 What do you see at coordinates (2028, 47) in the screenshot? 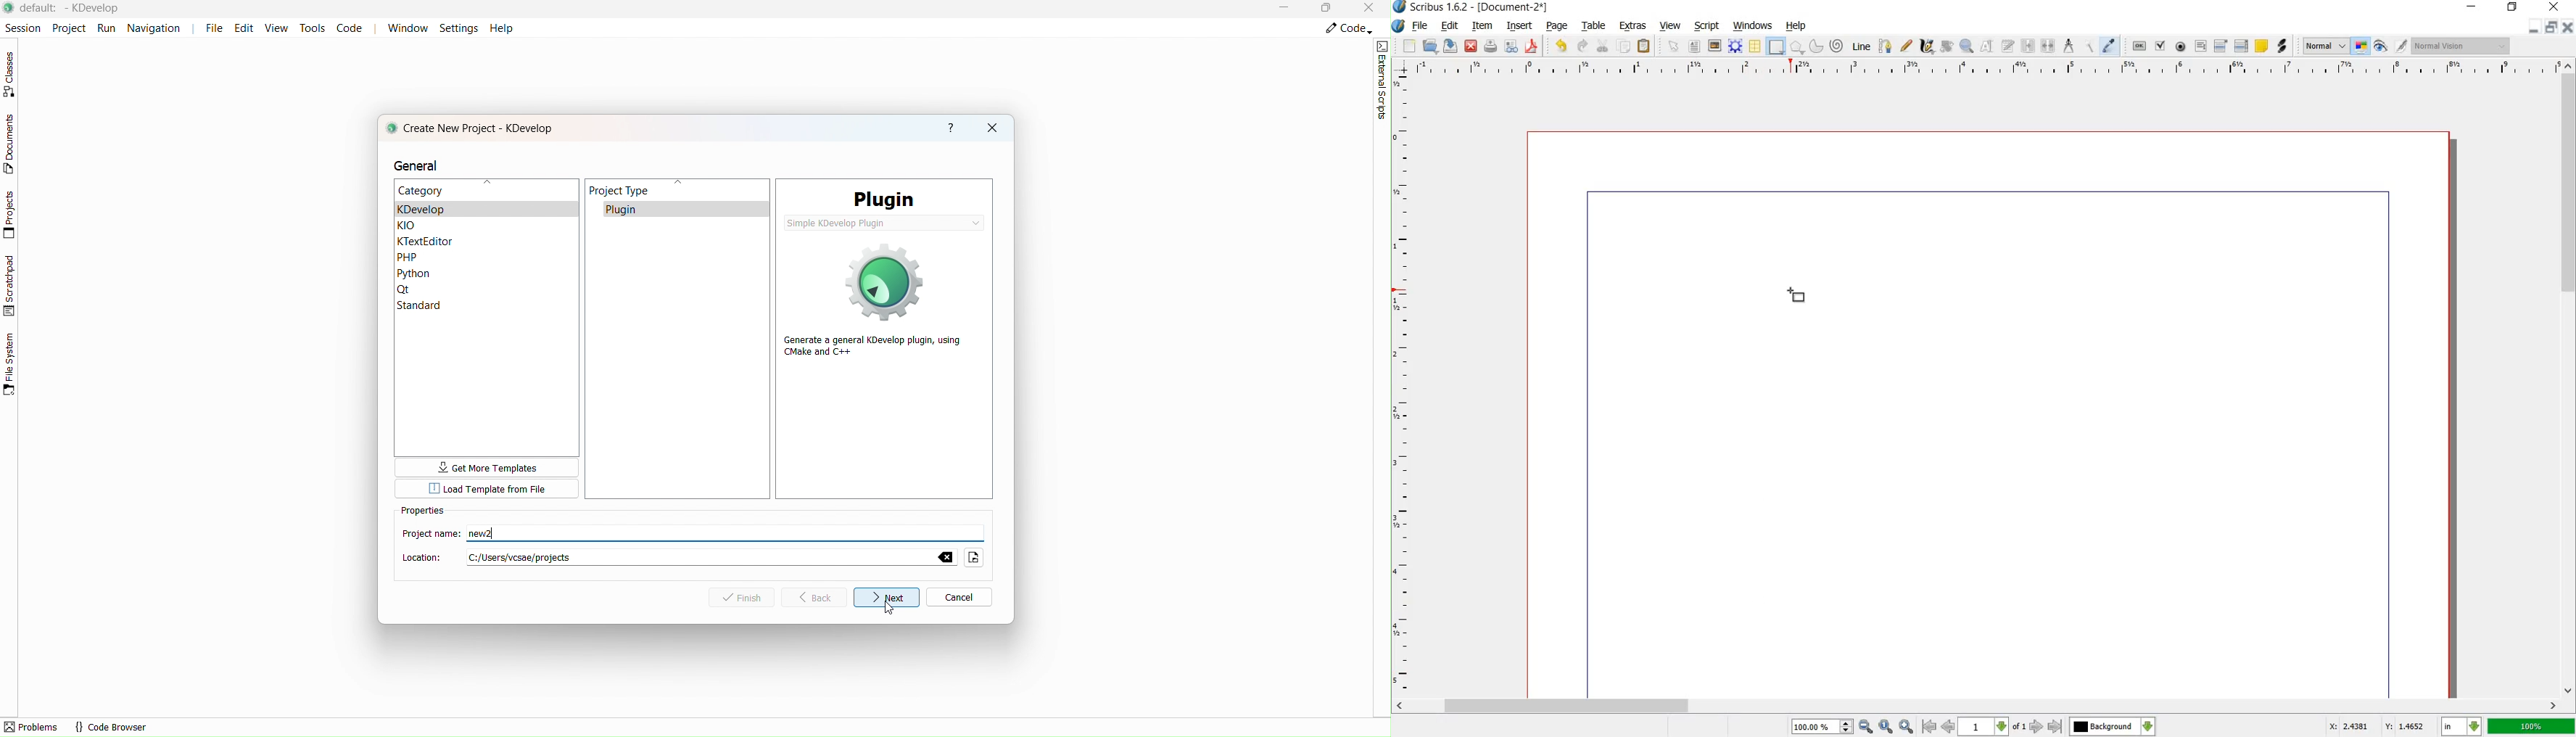
I see `LINK TEXT FRAMES` at bounding box center [2028, 47].